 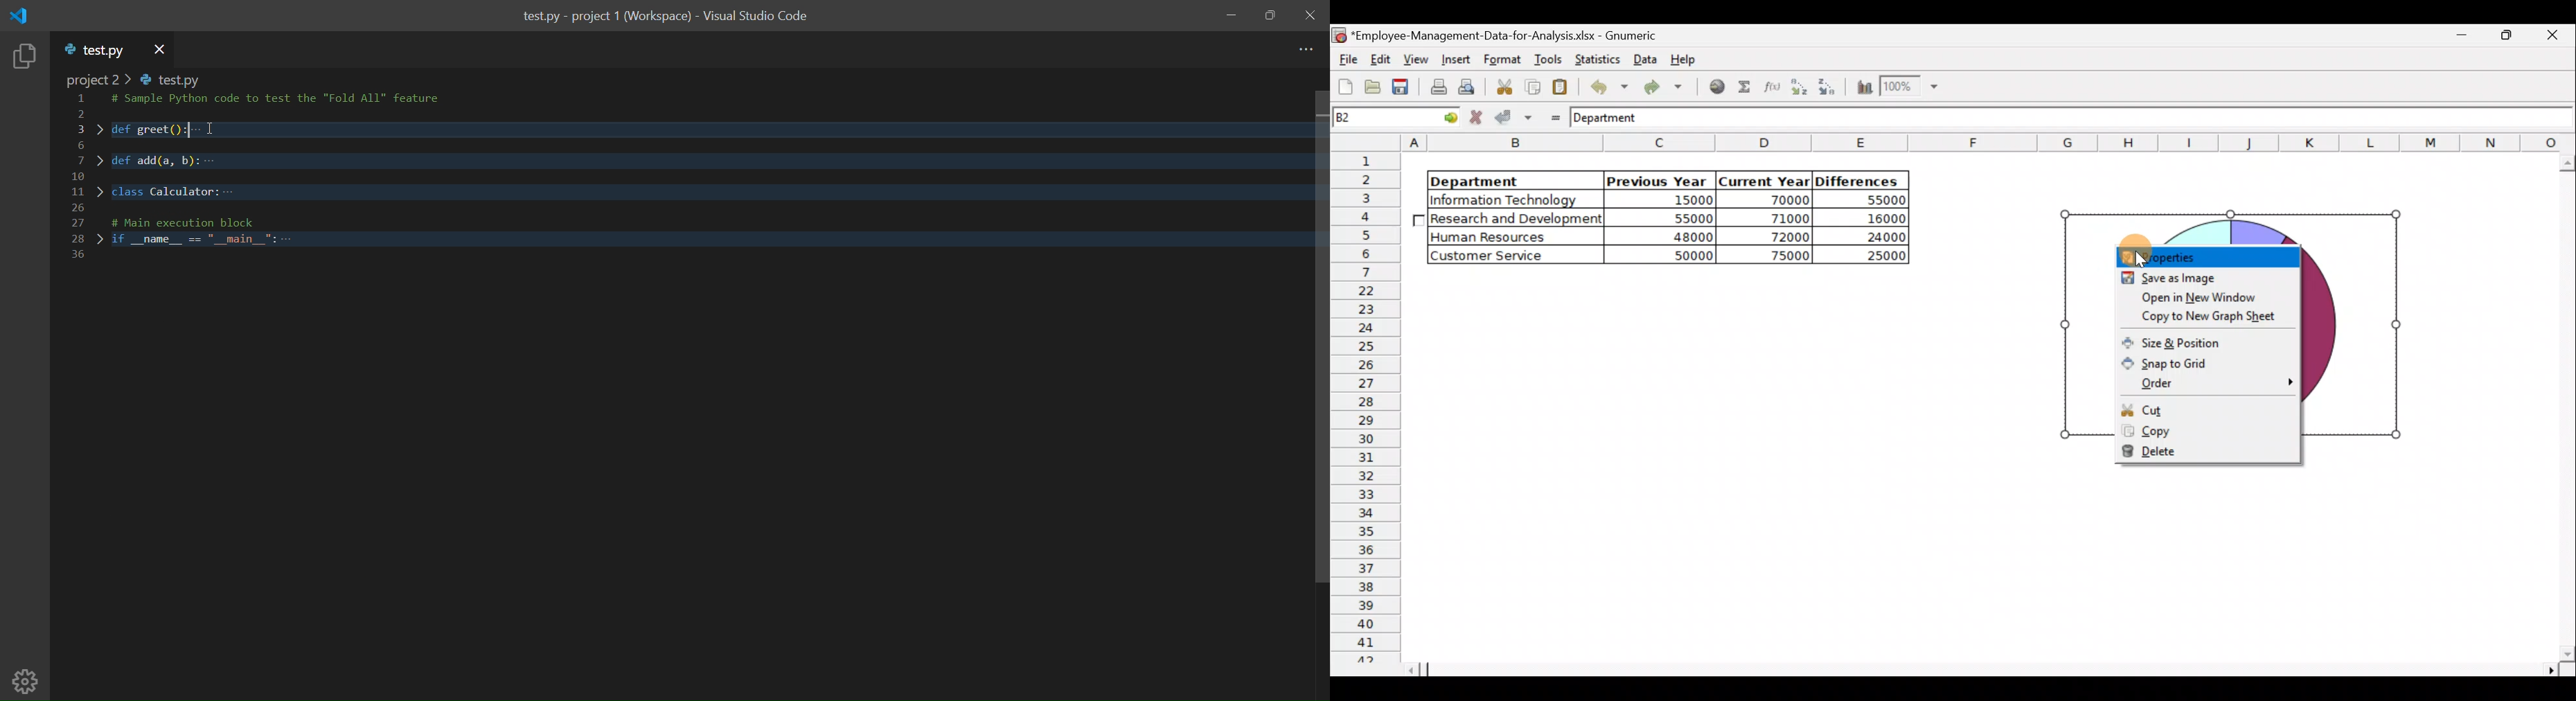 I want to click on Customer Service, so click(x=1502, y=256).